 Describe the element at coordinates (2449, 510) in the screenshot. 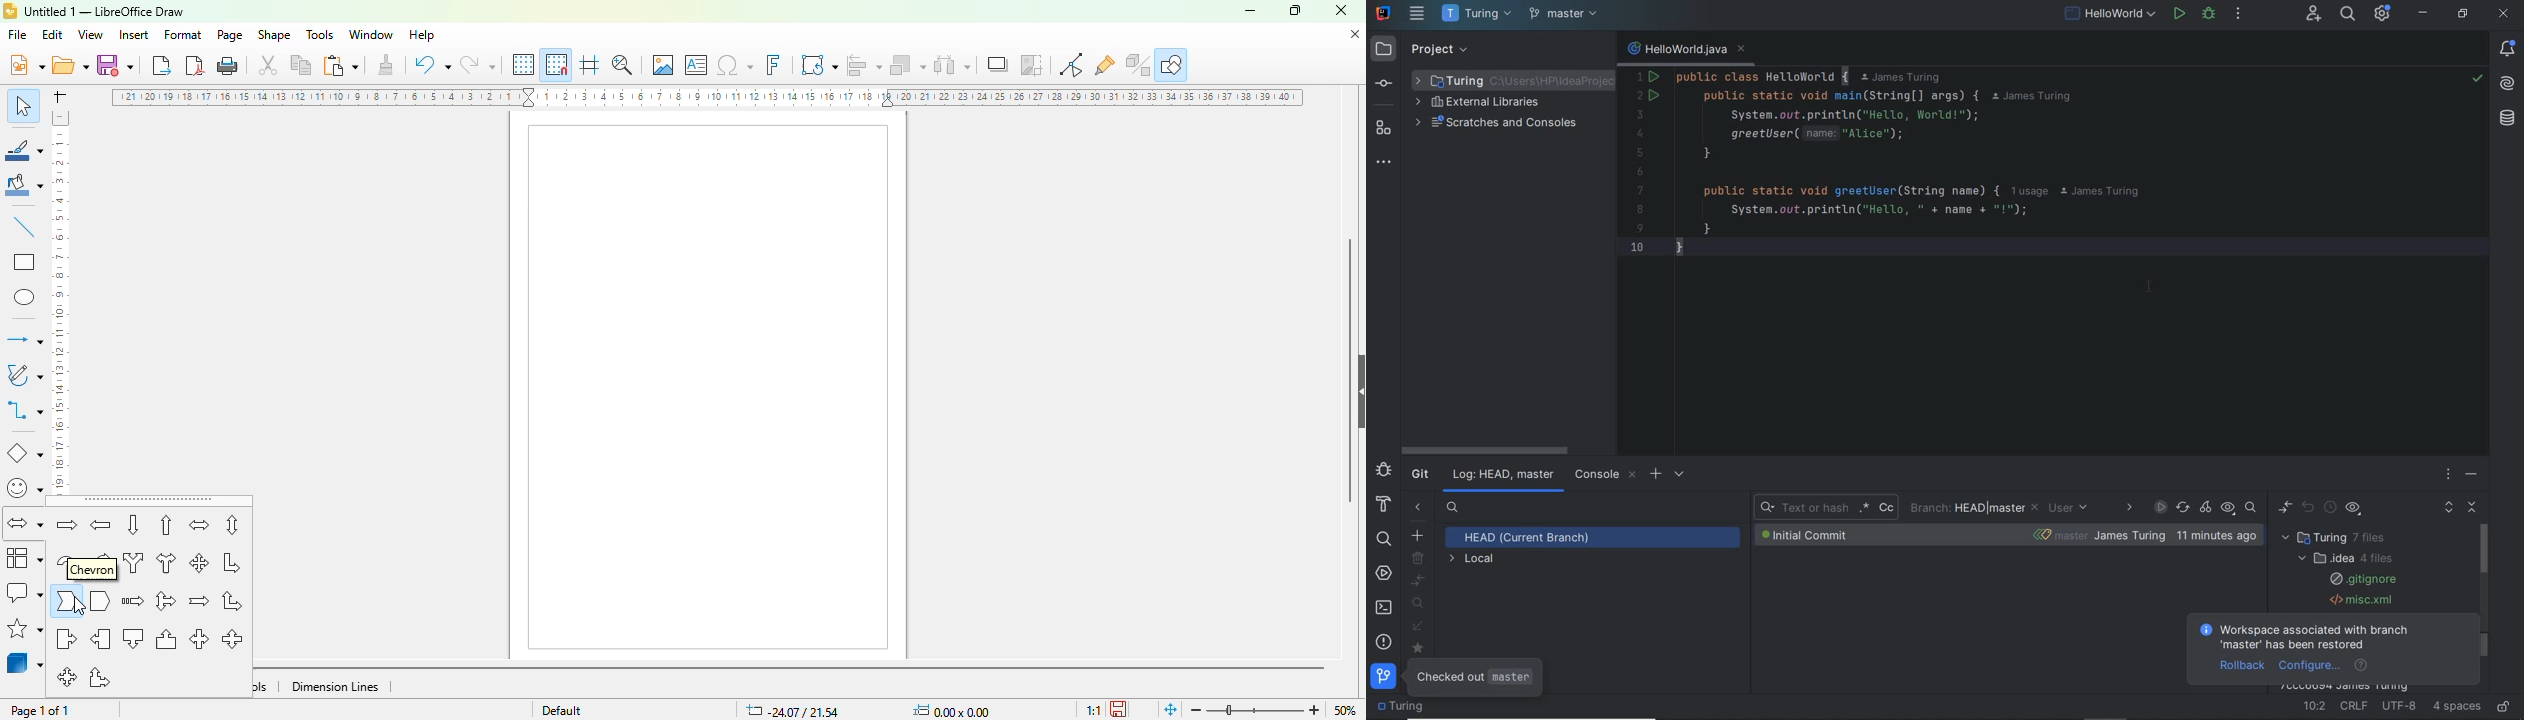

I see `expand all` at that location.